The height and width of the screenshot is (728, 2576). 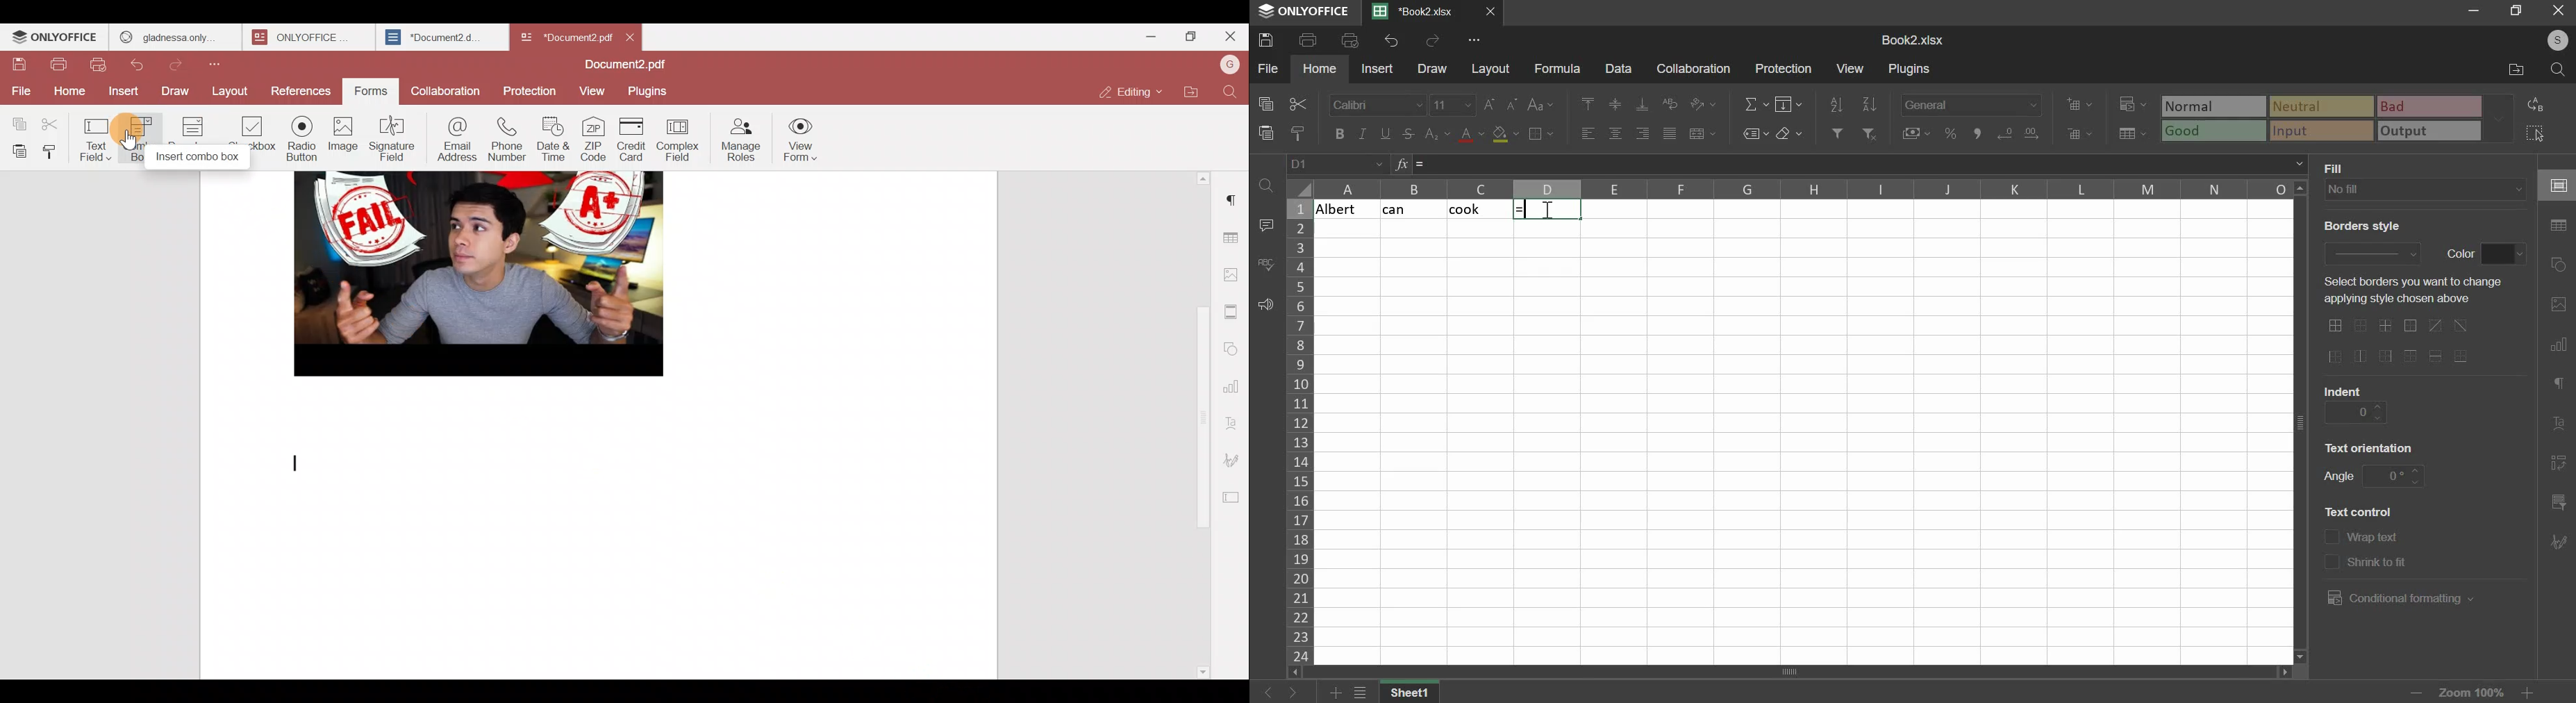 What do you see at coordinates (1265, 306) in the screenshot?
I see `feedback` at bounding box center [1265, 306].